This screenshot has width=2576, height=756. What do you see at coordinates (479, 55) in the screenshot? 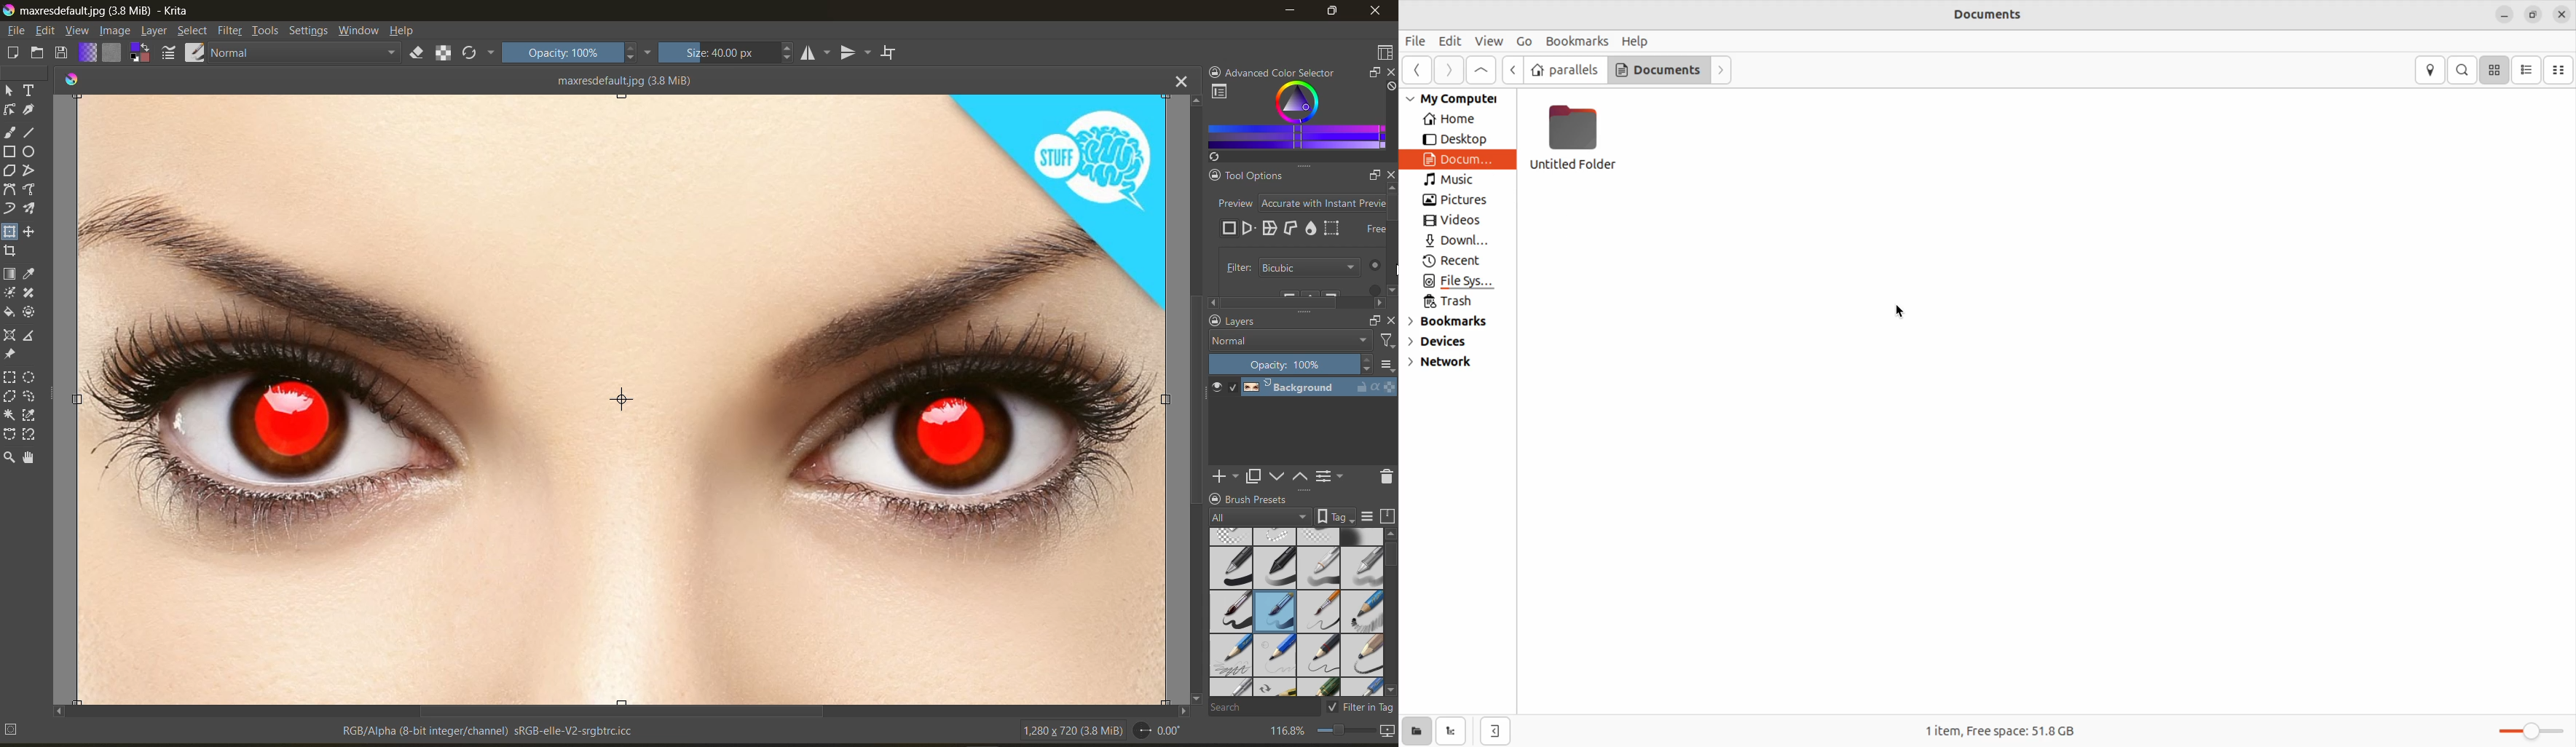
I see `reload original preset` at bounding box center [479, 55].